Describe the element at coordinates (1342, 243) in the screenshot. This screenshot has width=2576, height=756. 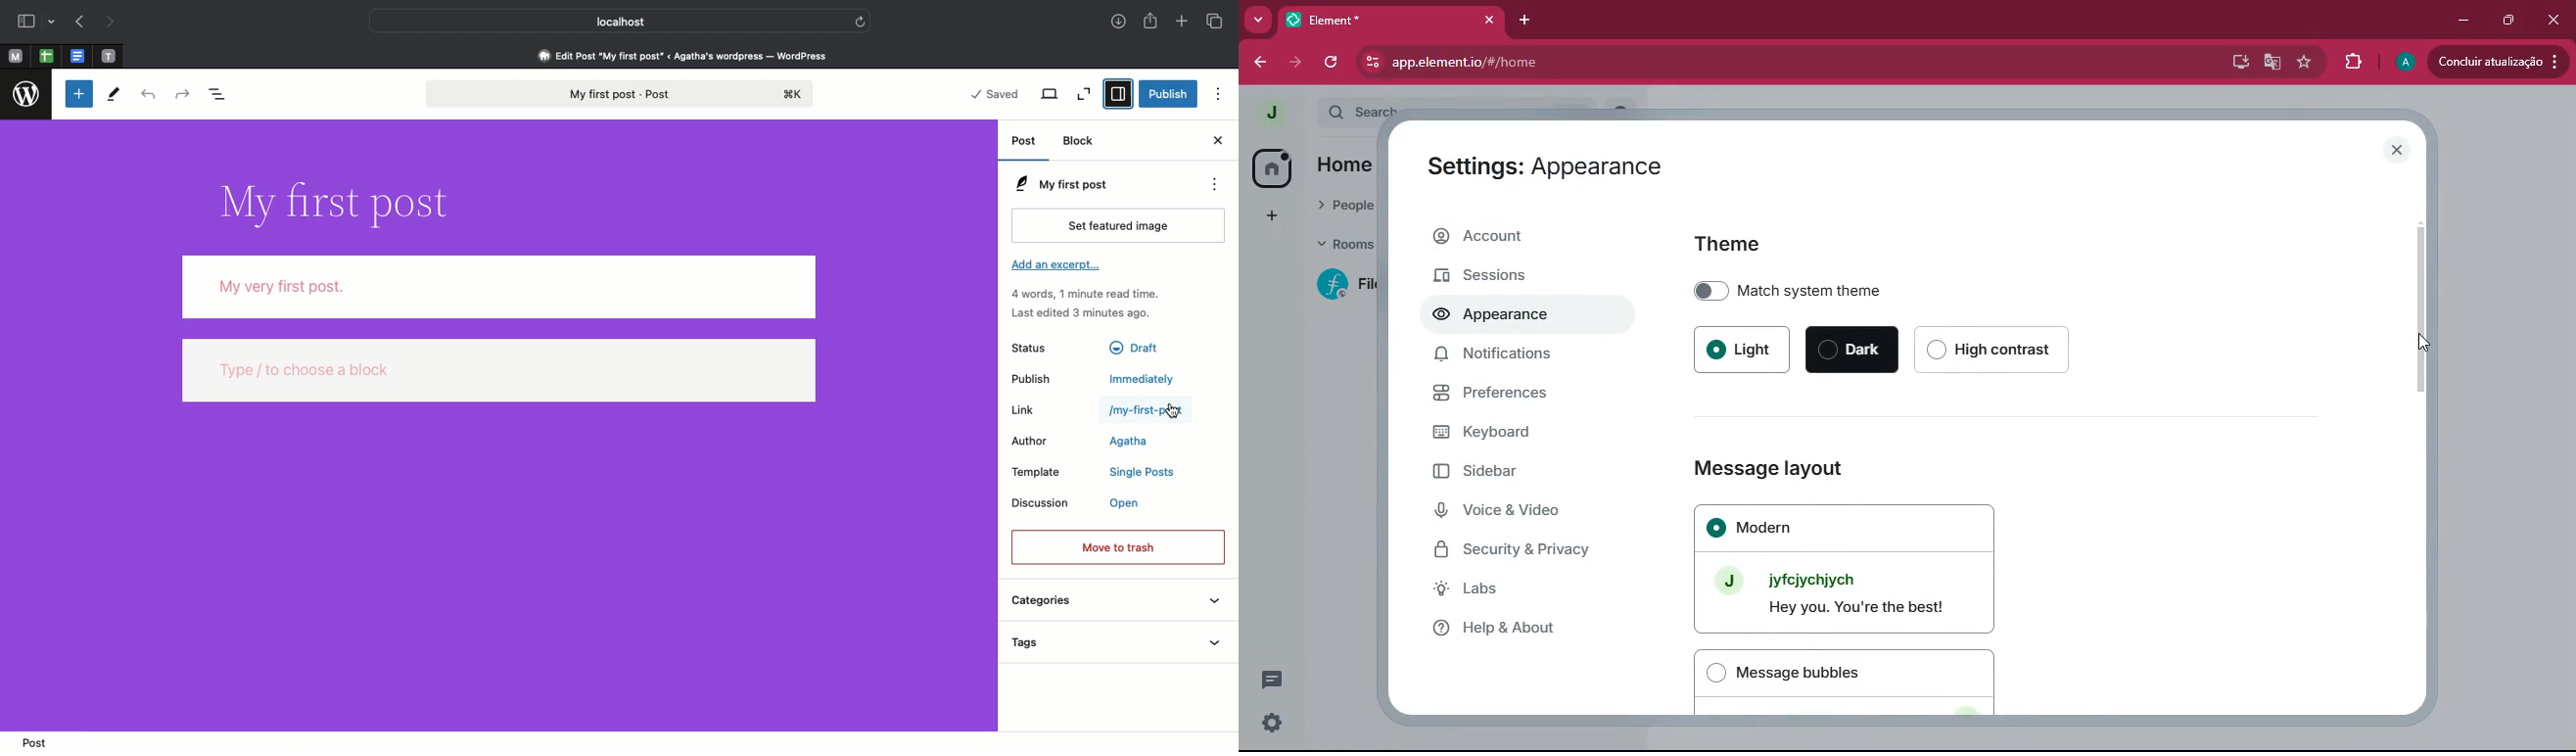
I see `rooms` at that location.